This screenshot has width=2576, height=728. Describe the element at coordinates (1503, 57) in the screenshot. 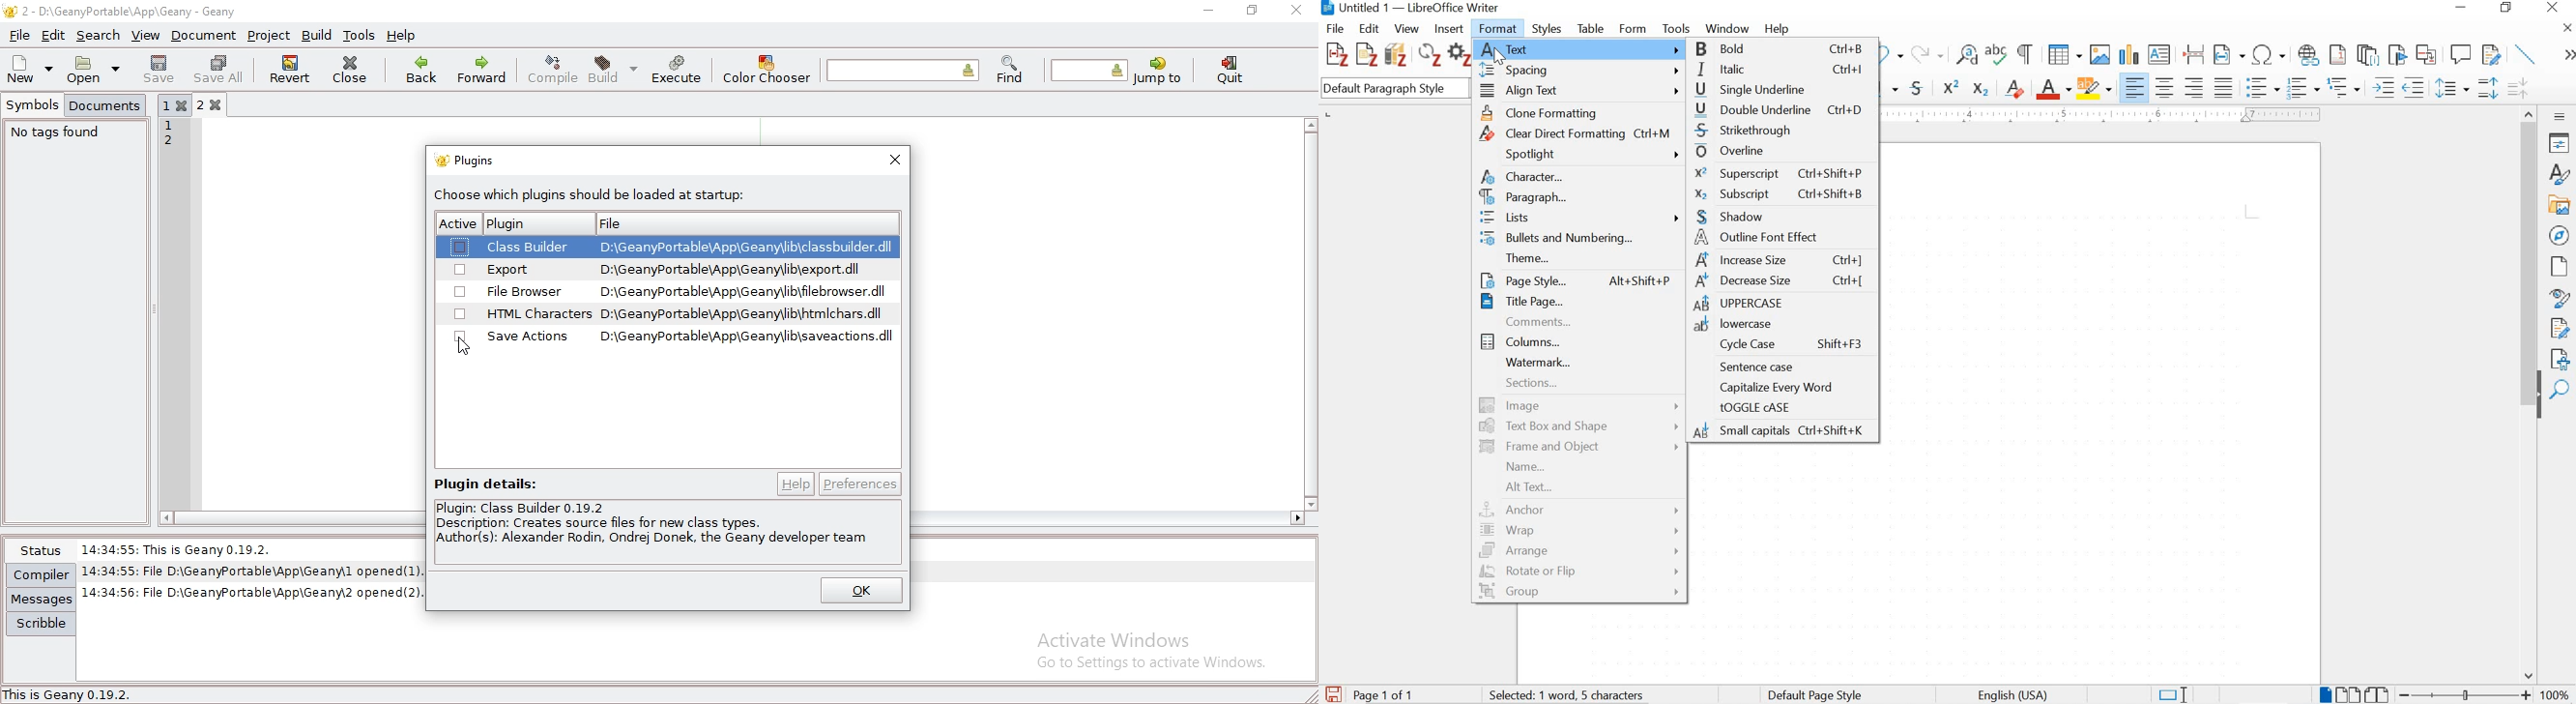

I see `cursor` at that location.